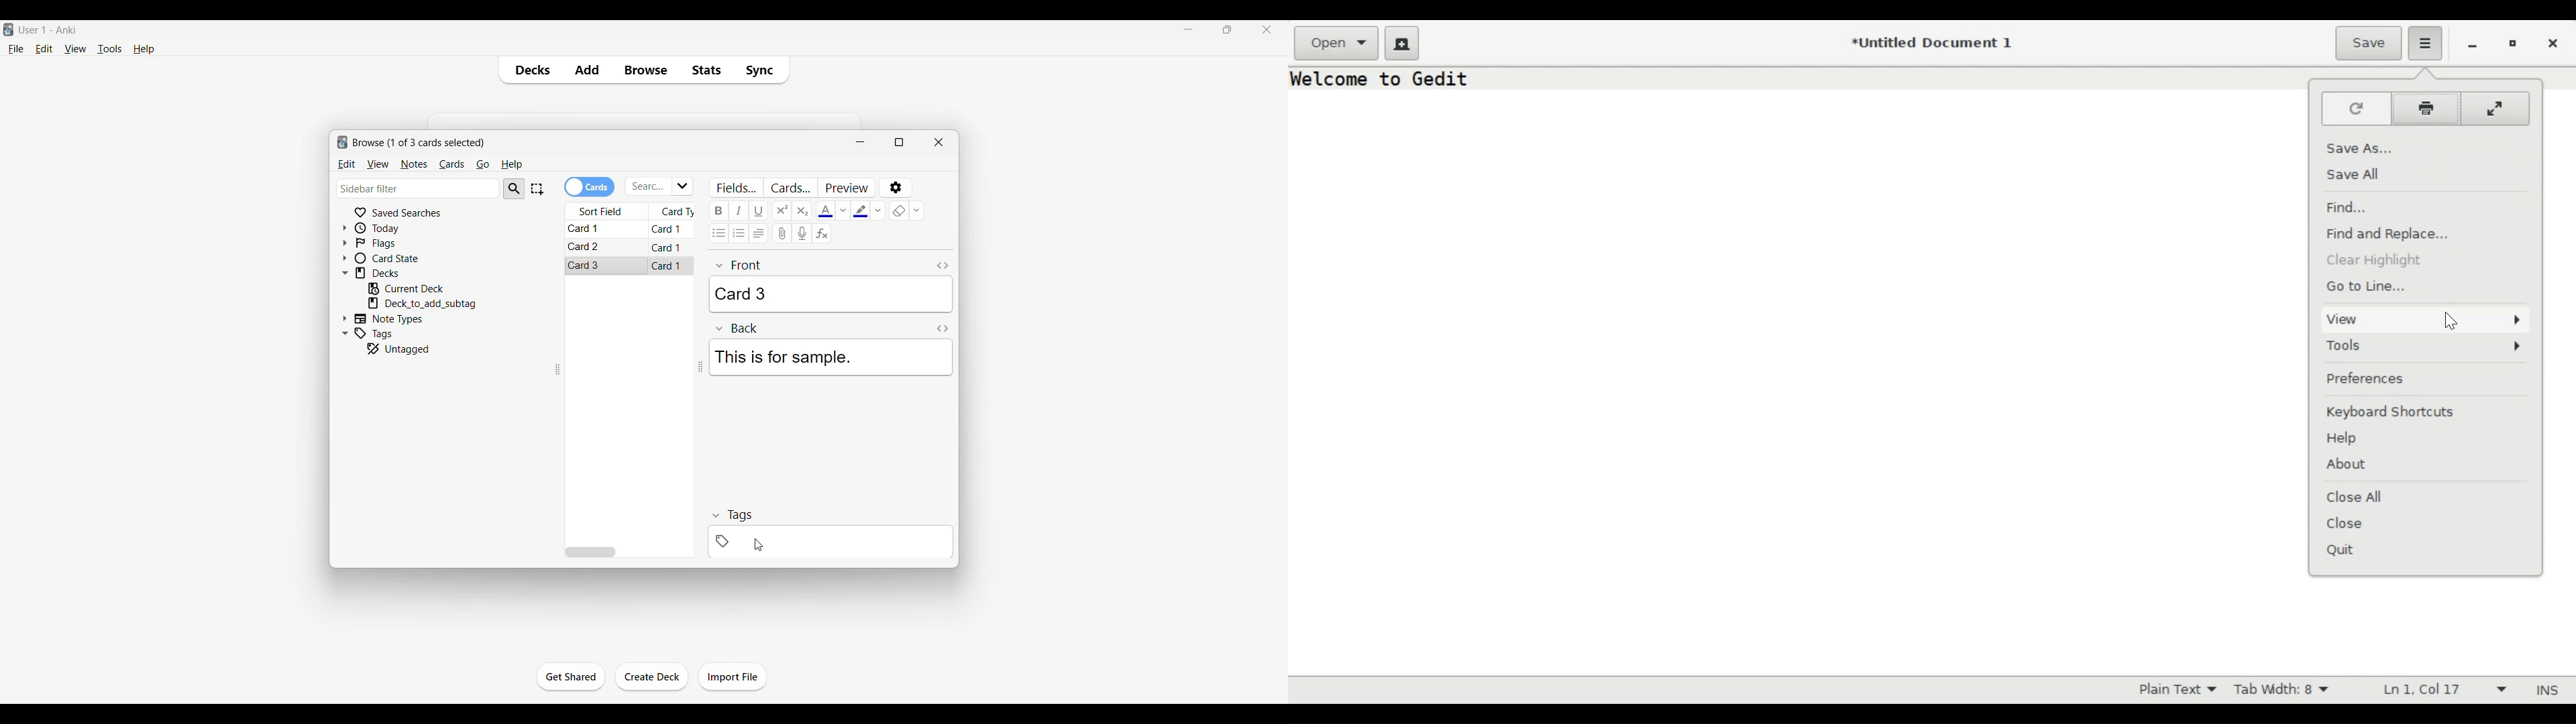 This screenshot has height=728, width=2576. I want to click on View menu, so click(378, 165).